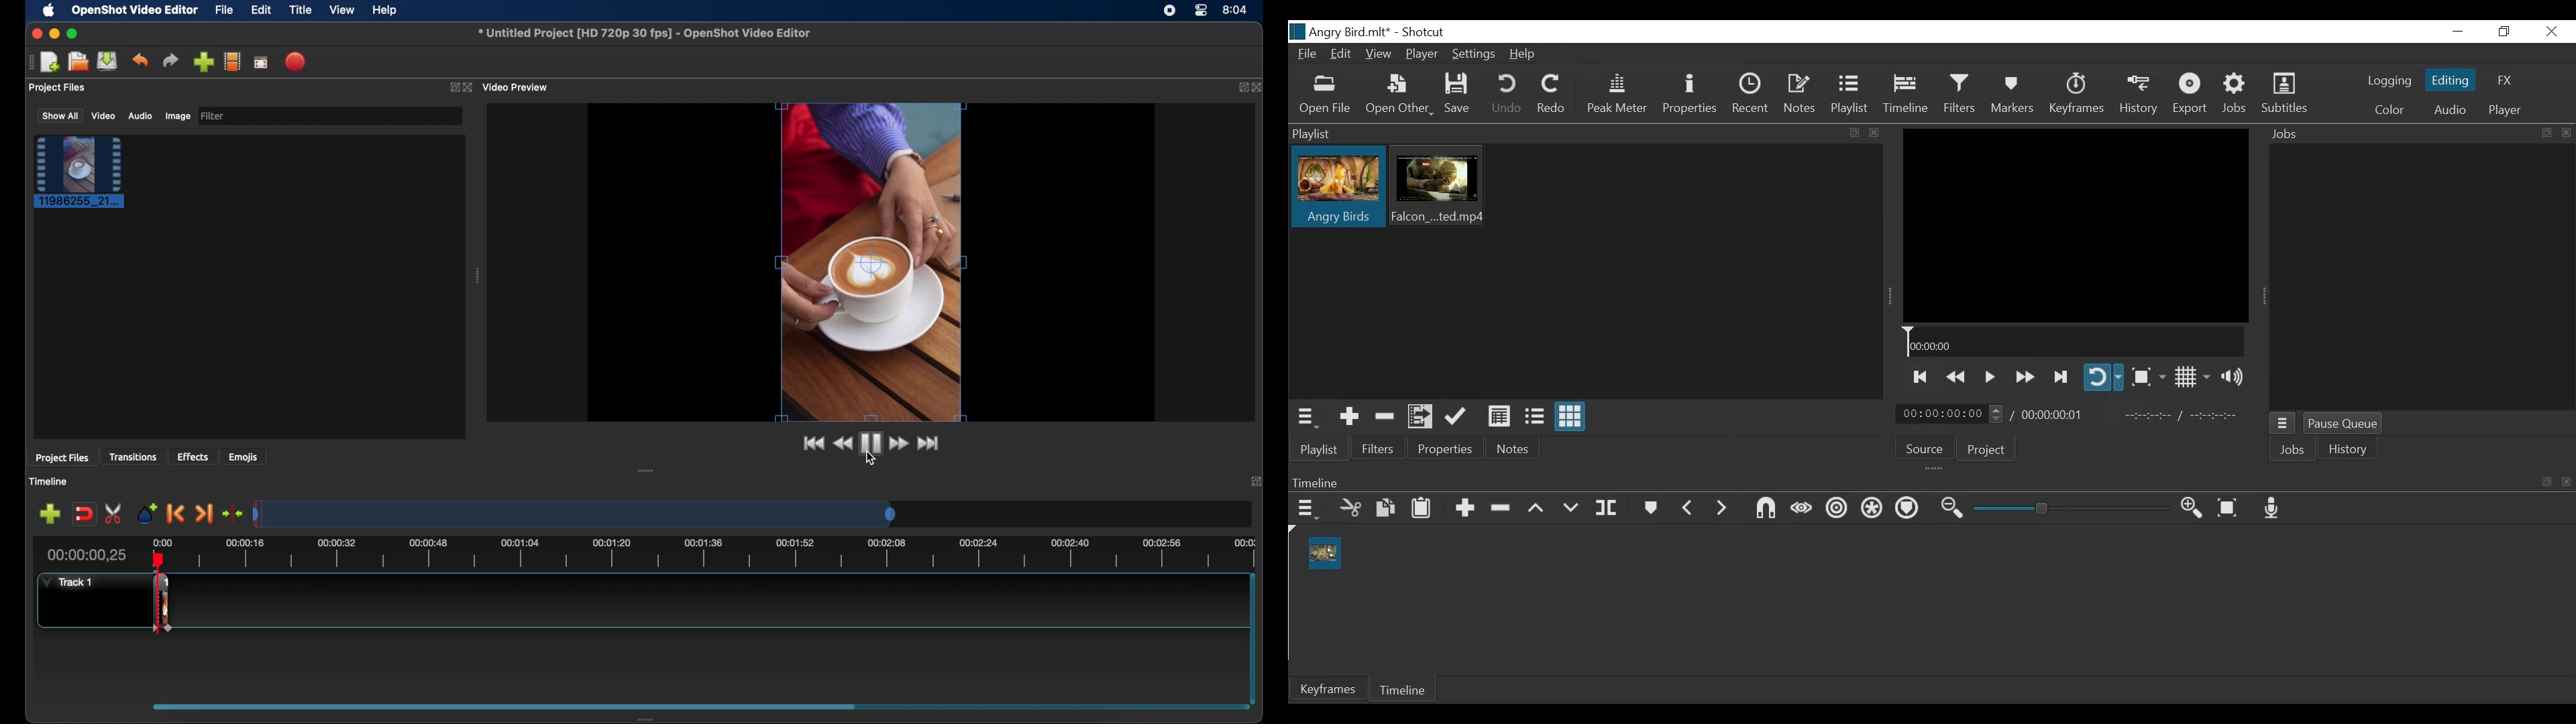 Image resolution: width=2576 pixels, height=728 pixels. Describe the element at coordinates (1799, 507) in the screenshot. I see `Scrub while dragging` at that location.